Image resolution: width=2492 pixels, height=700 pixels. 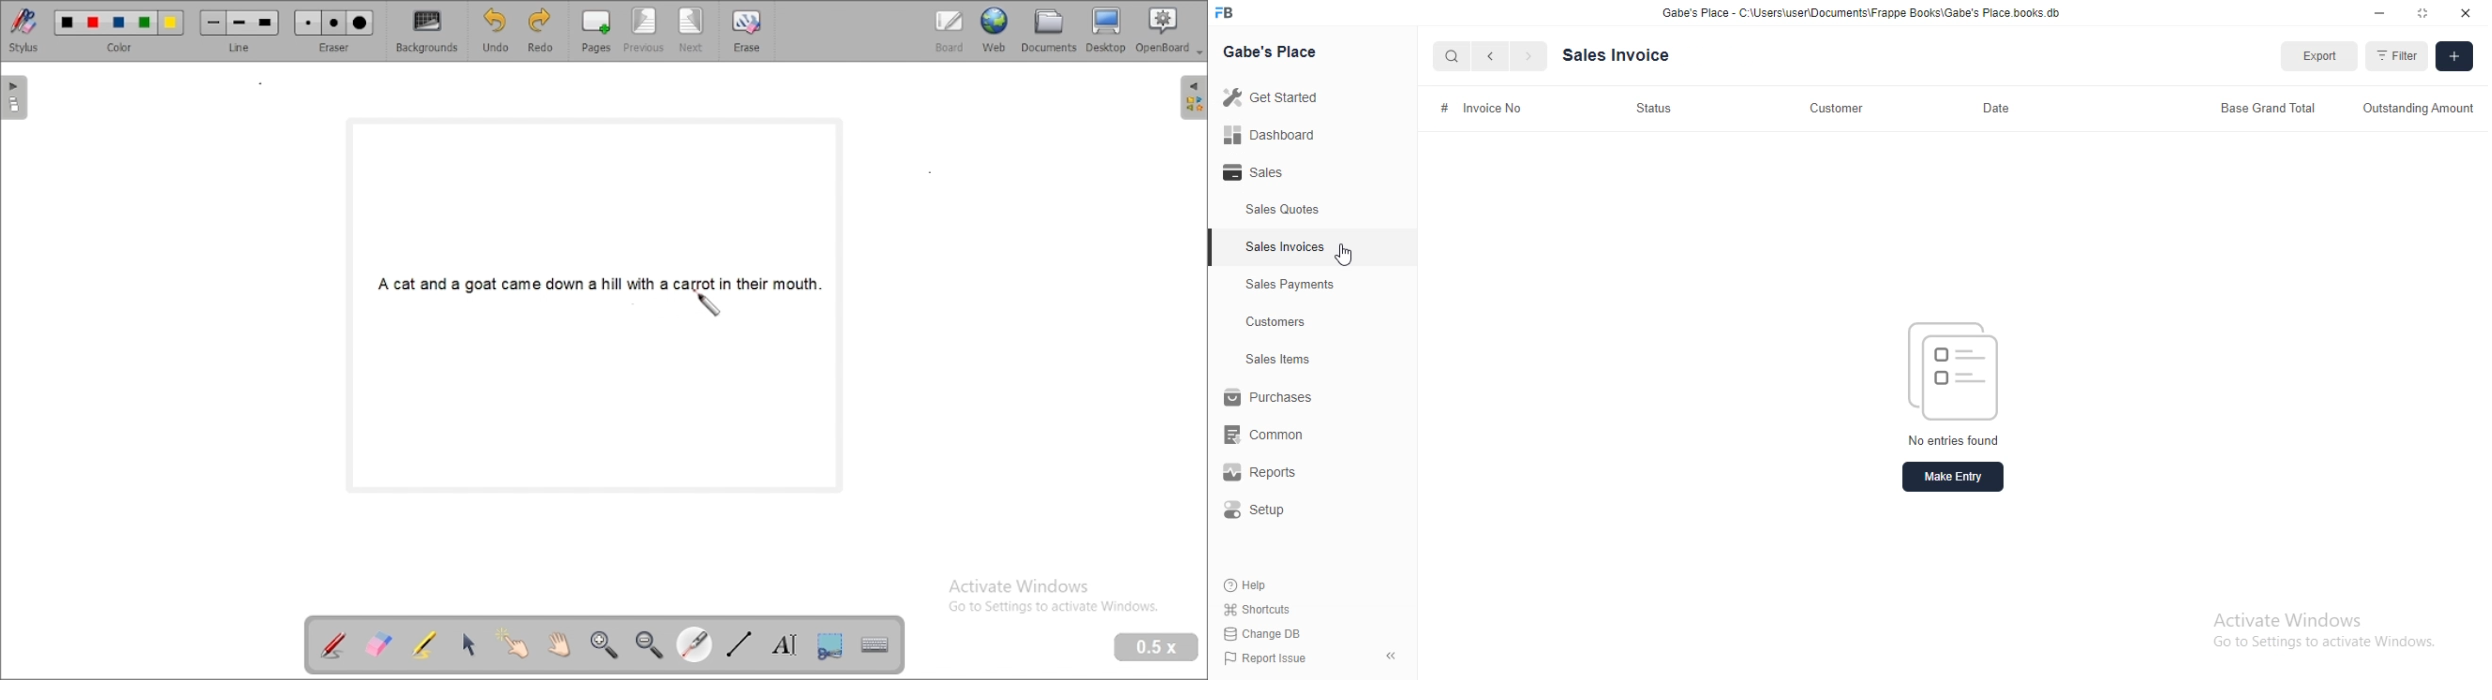 I want to click on Minimize, so click(x=2377, y=14).